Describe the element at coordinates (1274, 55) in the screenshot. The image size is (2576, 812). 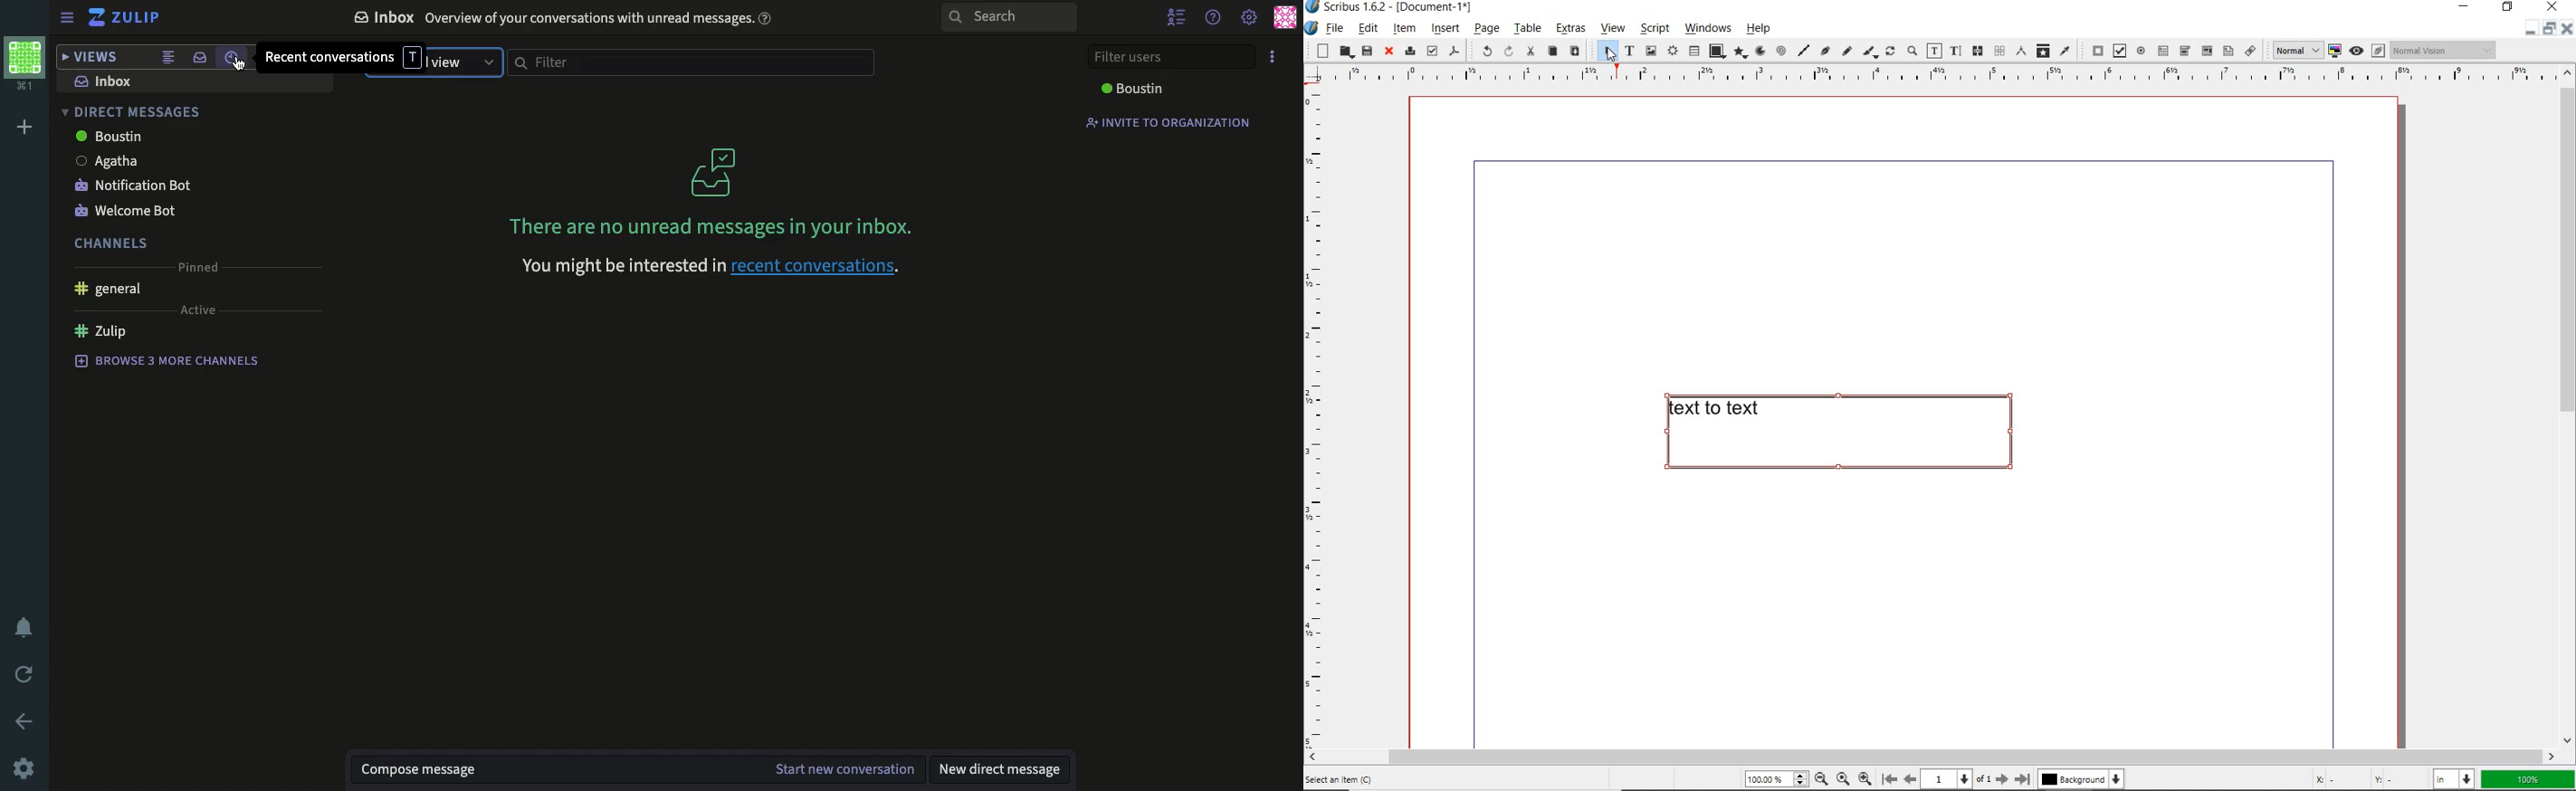
I see `options` at that location.